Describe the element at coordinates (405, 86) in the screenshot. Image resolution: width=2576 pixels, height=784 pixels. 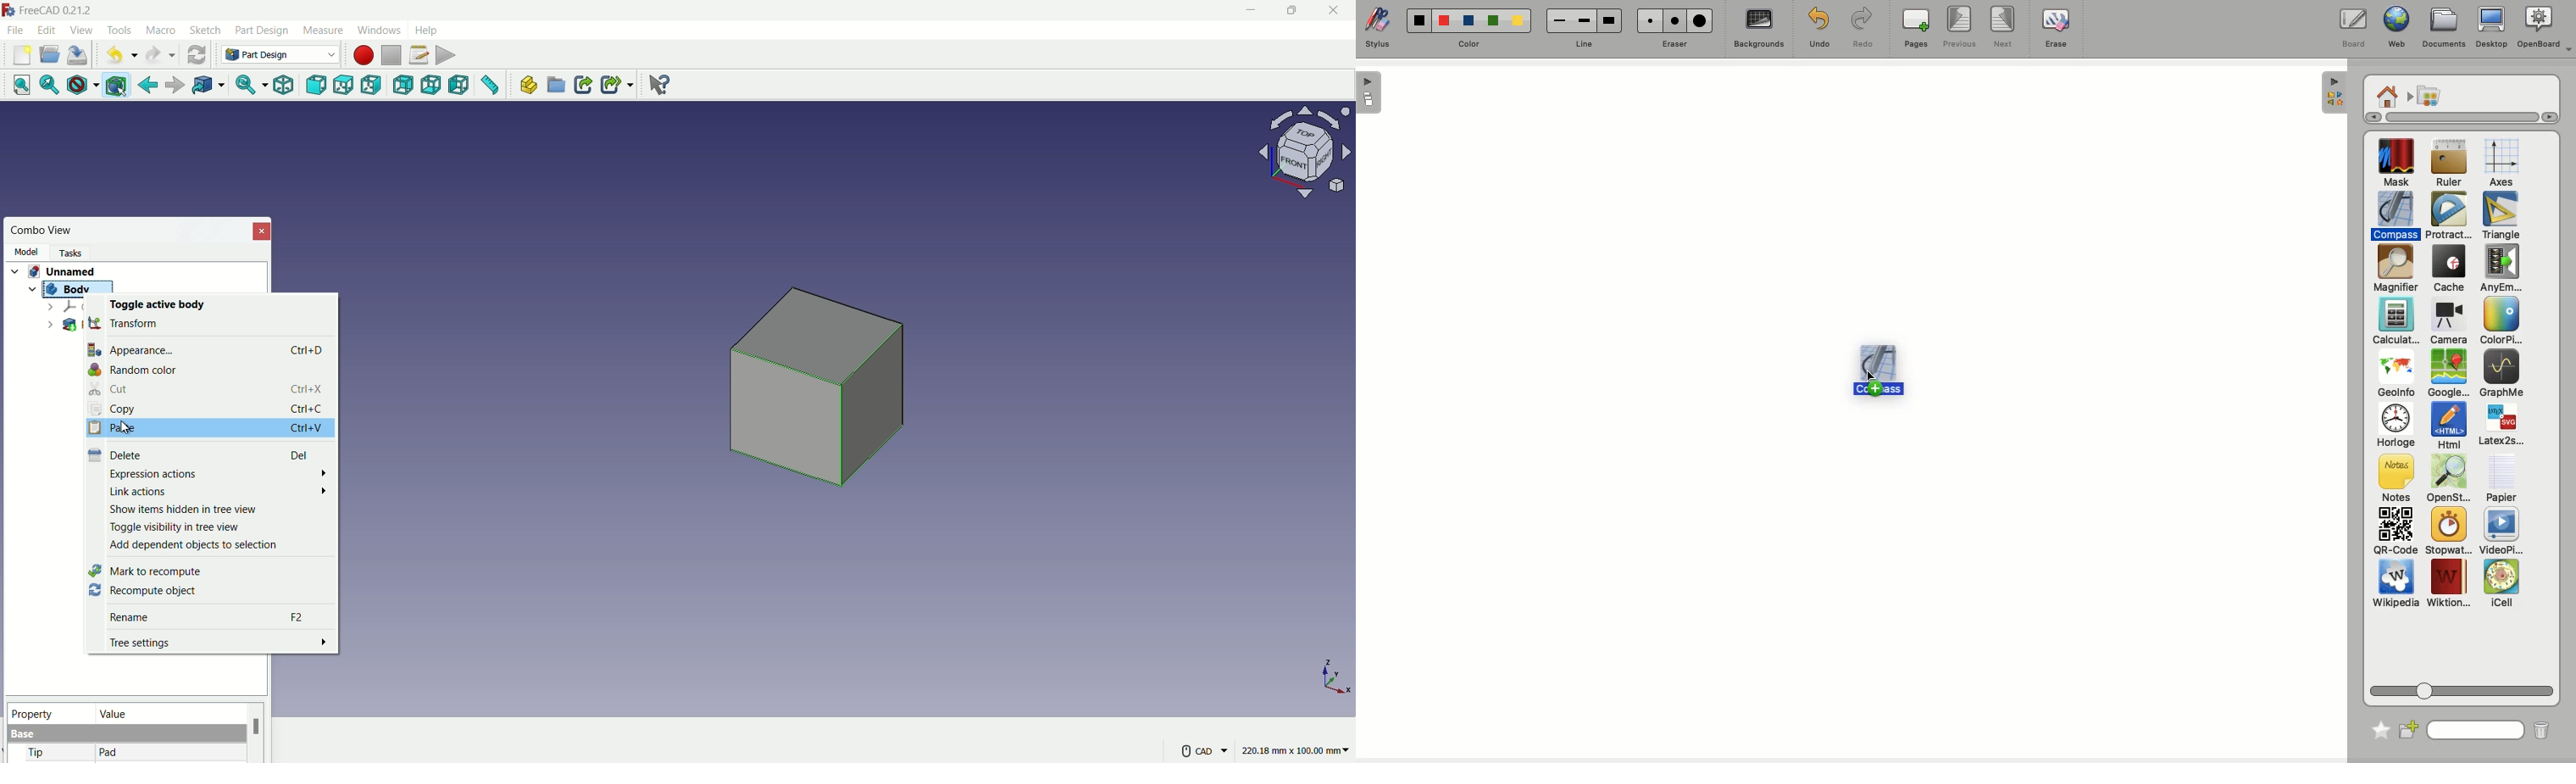
I see `back view` at that location.